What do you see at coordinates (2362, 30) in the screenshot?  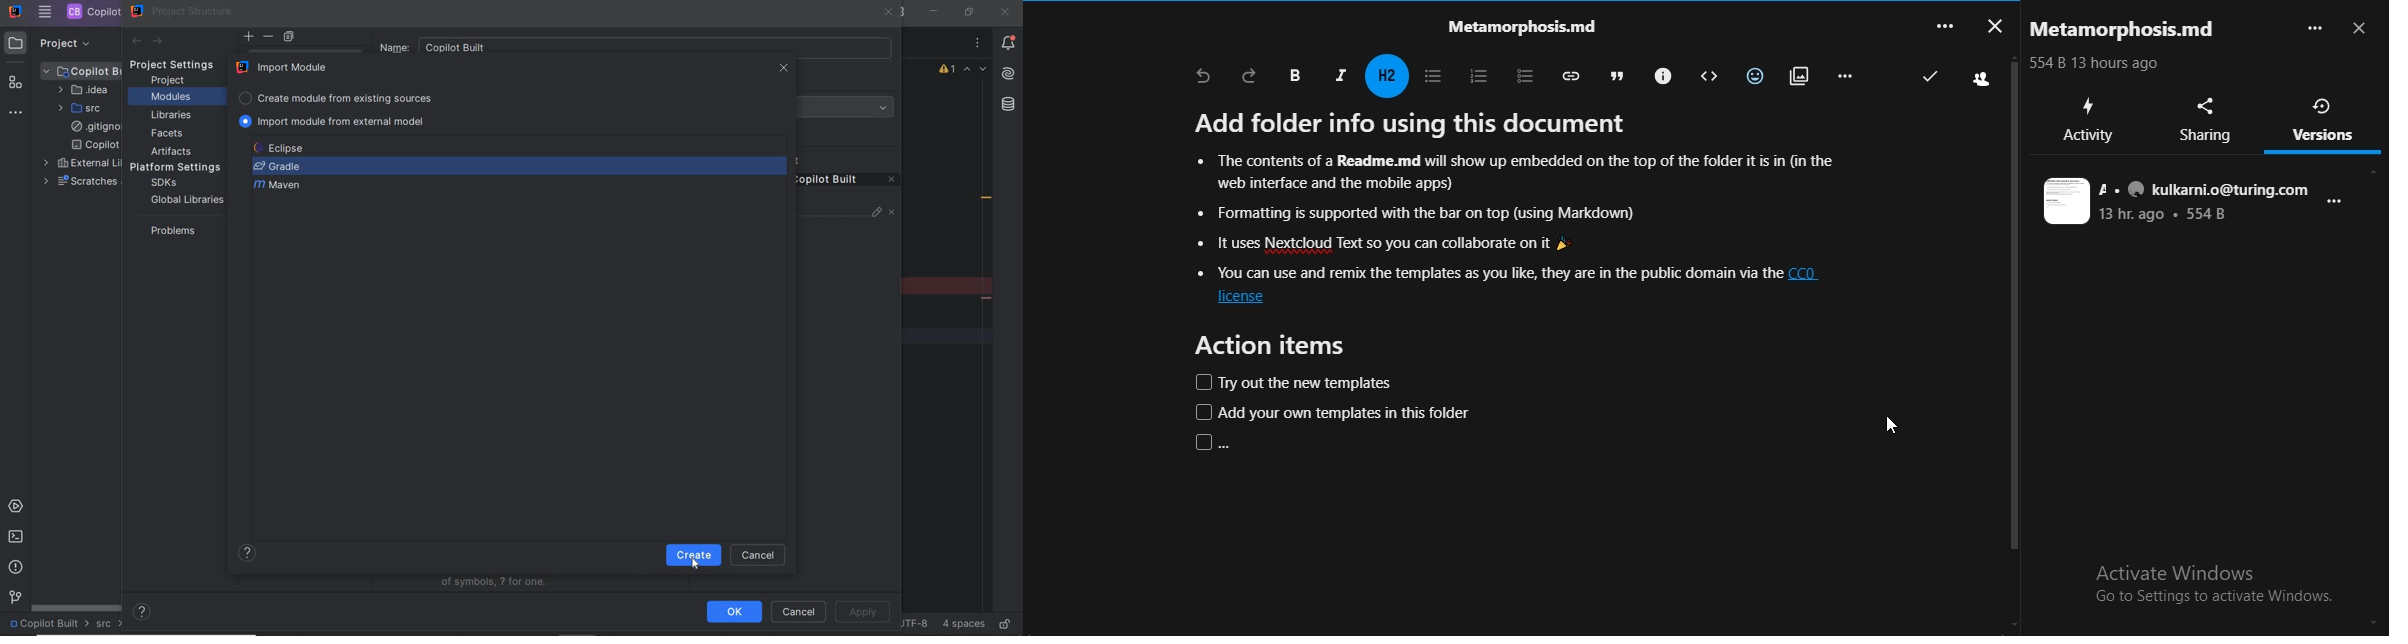 I see `close` at bounding box center [2362, 30].